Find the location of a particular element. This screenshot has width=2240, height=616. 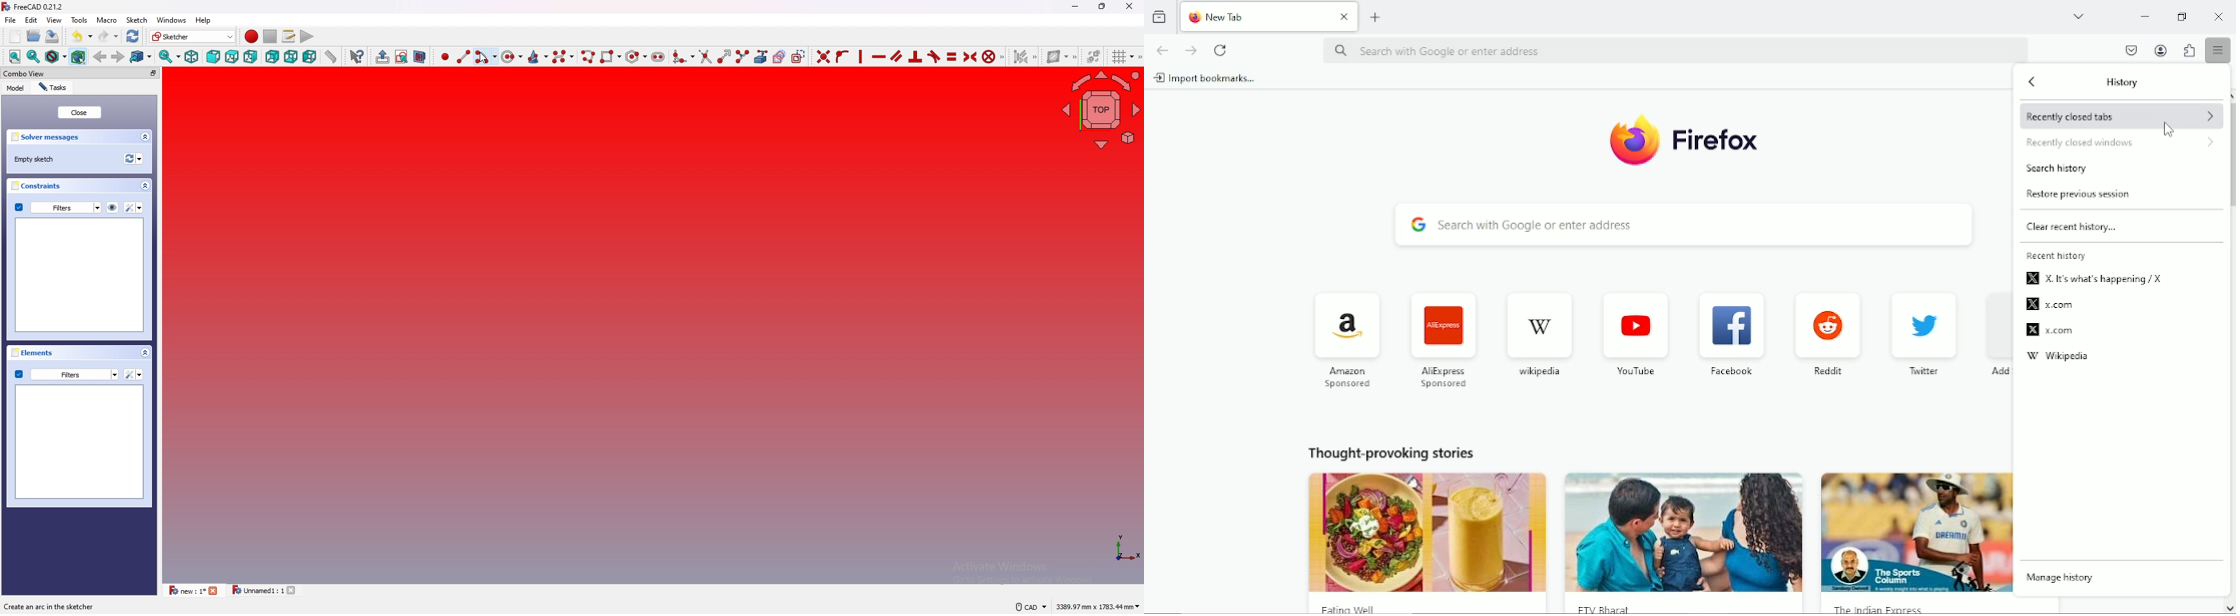

hide all listed constraints is located at coordinates (113, 207).